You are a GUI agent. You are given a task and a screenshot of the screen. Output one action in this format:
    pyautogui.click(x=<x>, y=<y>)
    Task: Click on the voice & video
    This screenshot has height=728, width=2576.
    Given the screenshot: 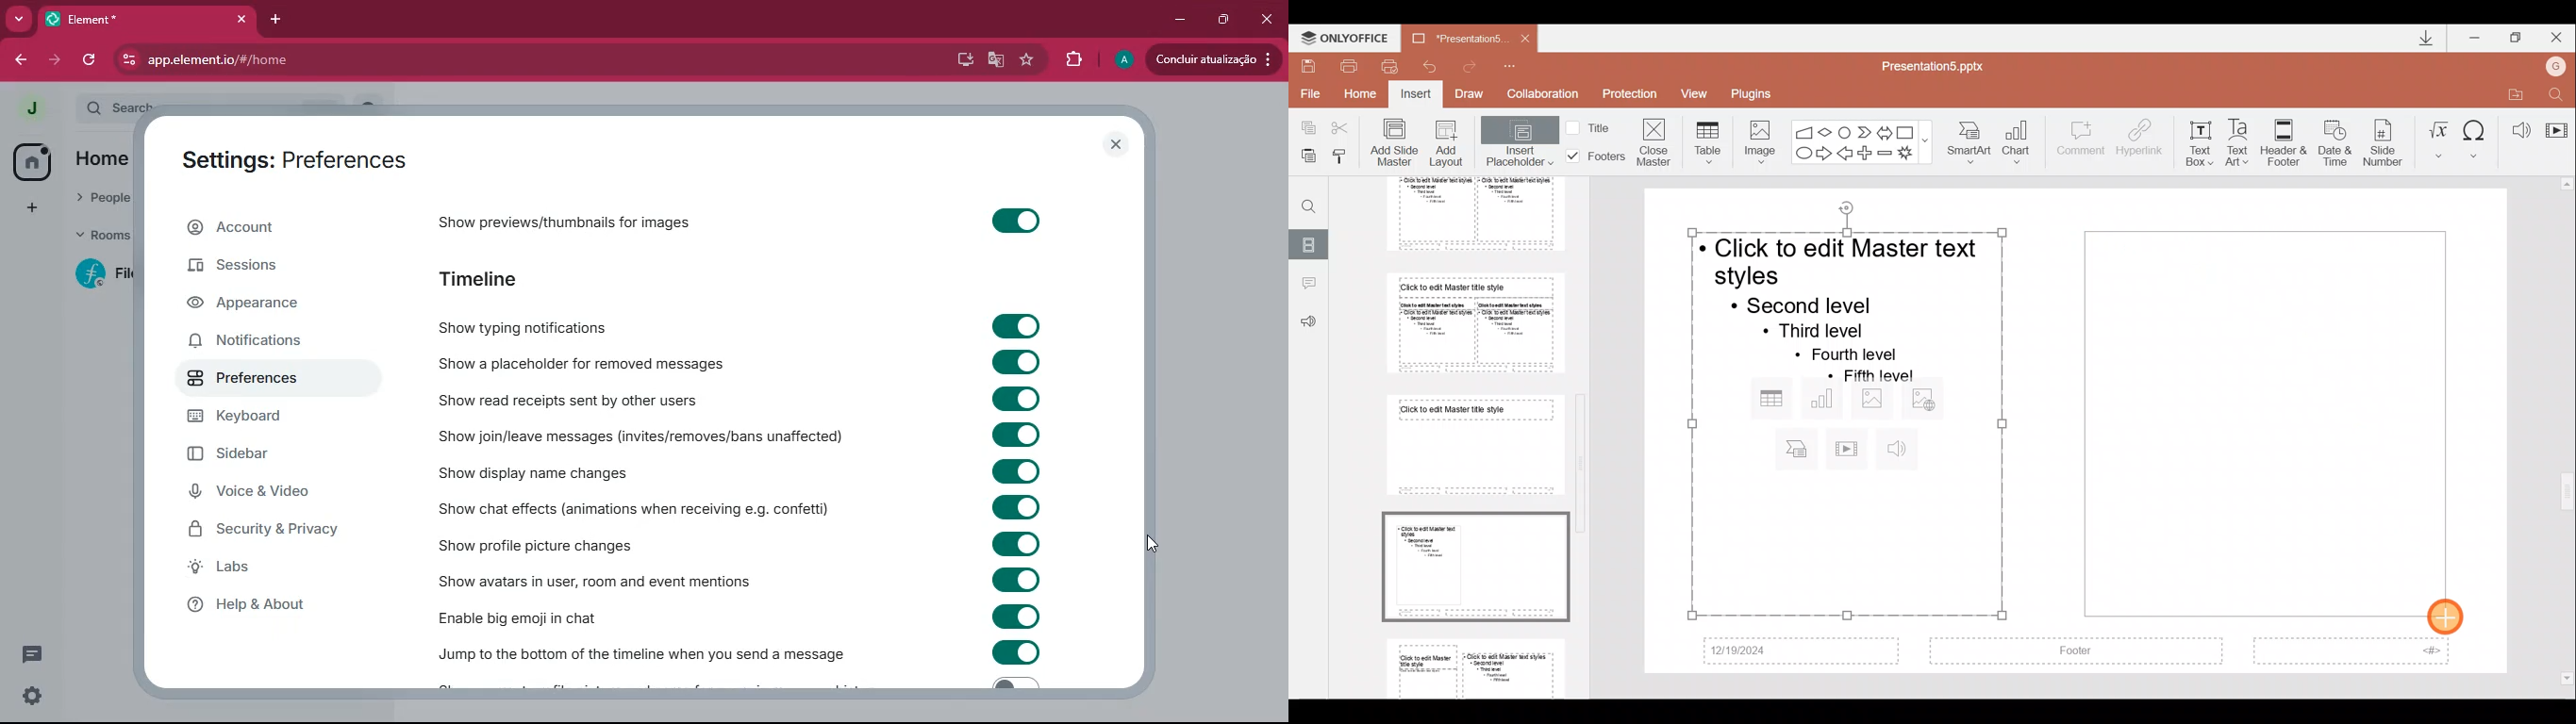 What is the action you would take?
    pyautogui.click(x=271, y=493)
    